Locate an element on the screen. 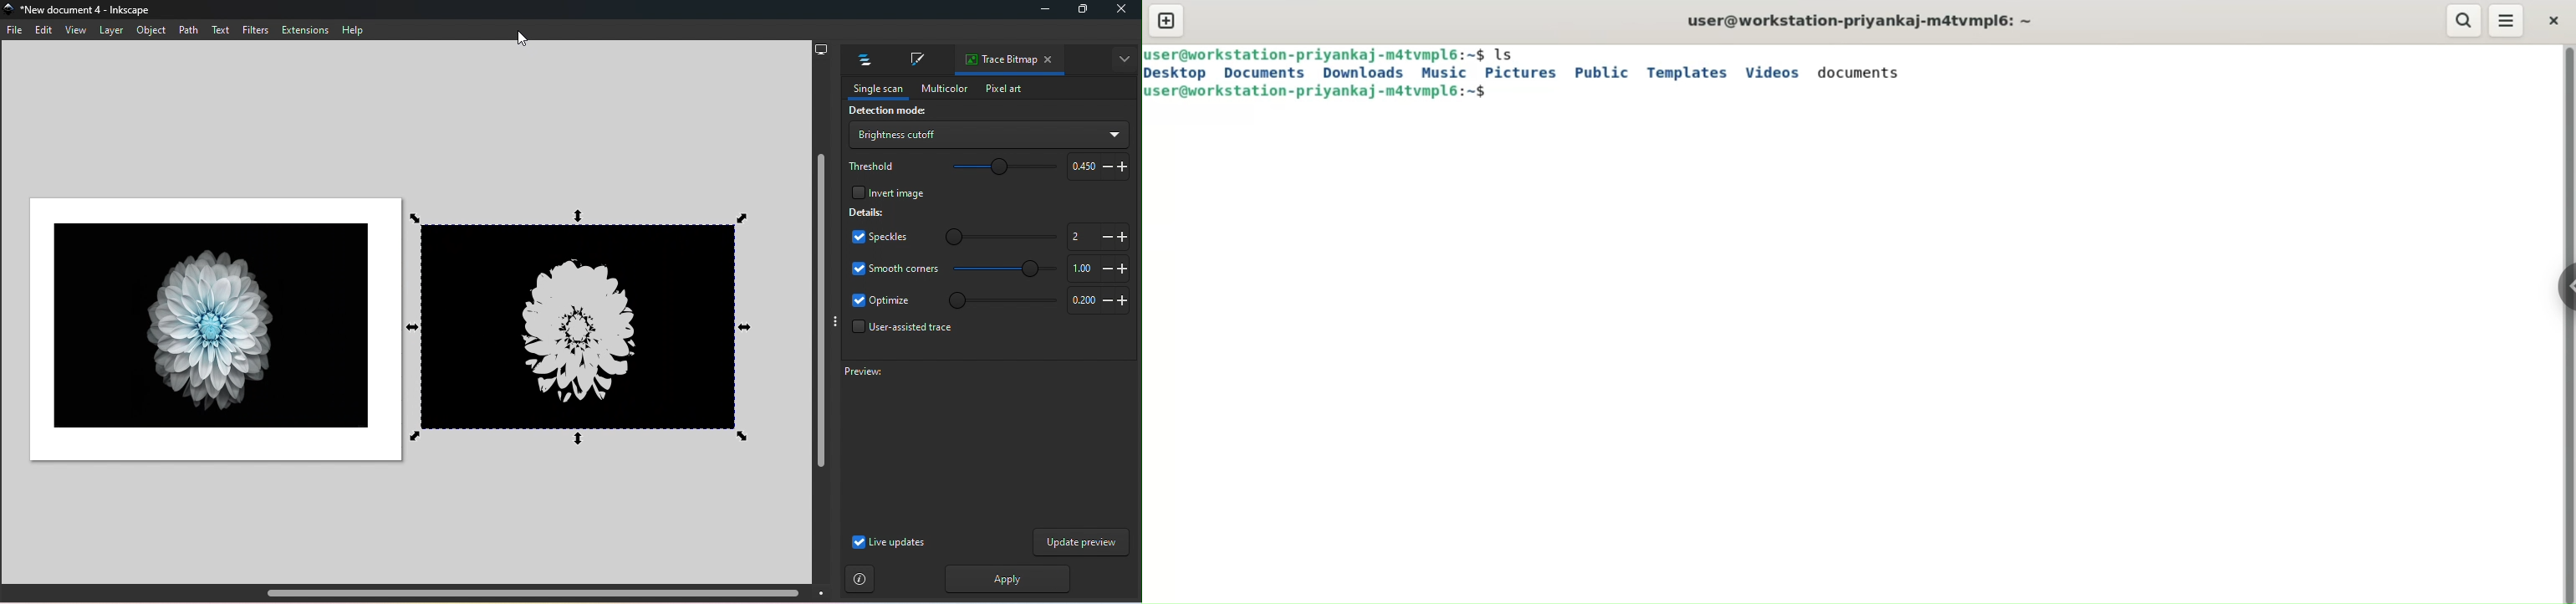  Text is located at coordinates (222, 30).